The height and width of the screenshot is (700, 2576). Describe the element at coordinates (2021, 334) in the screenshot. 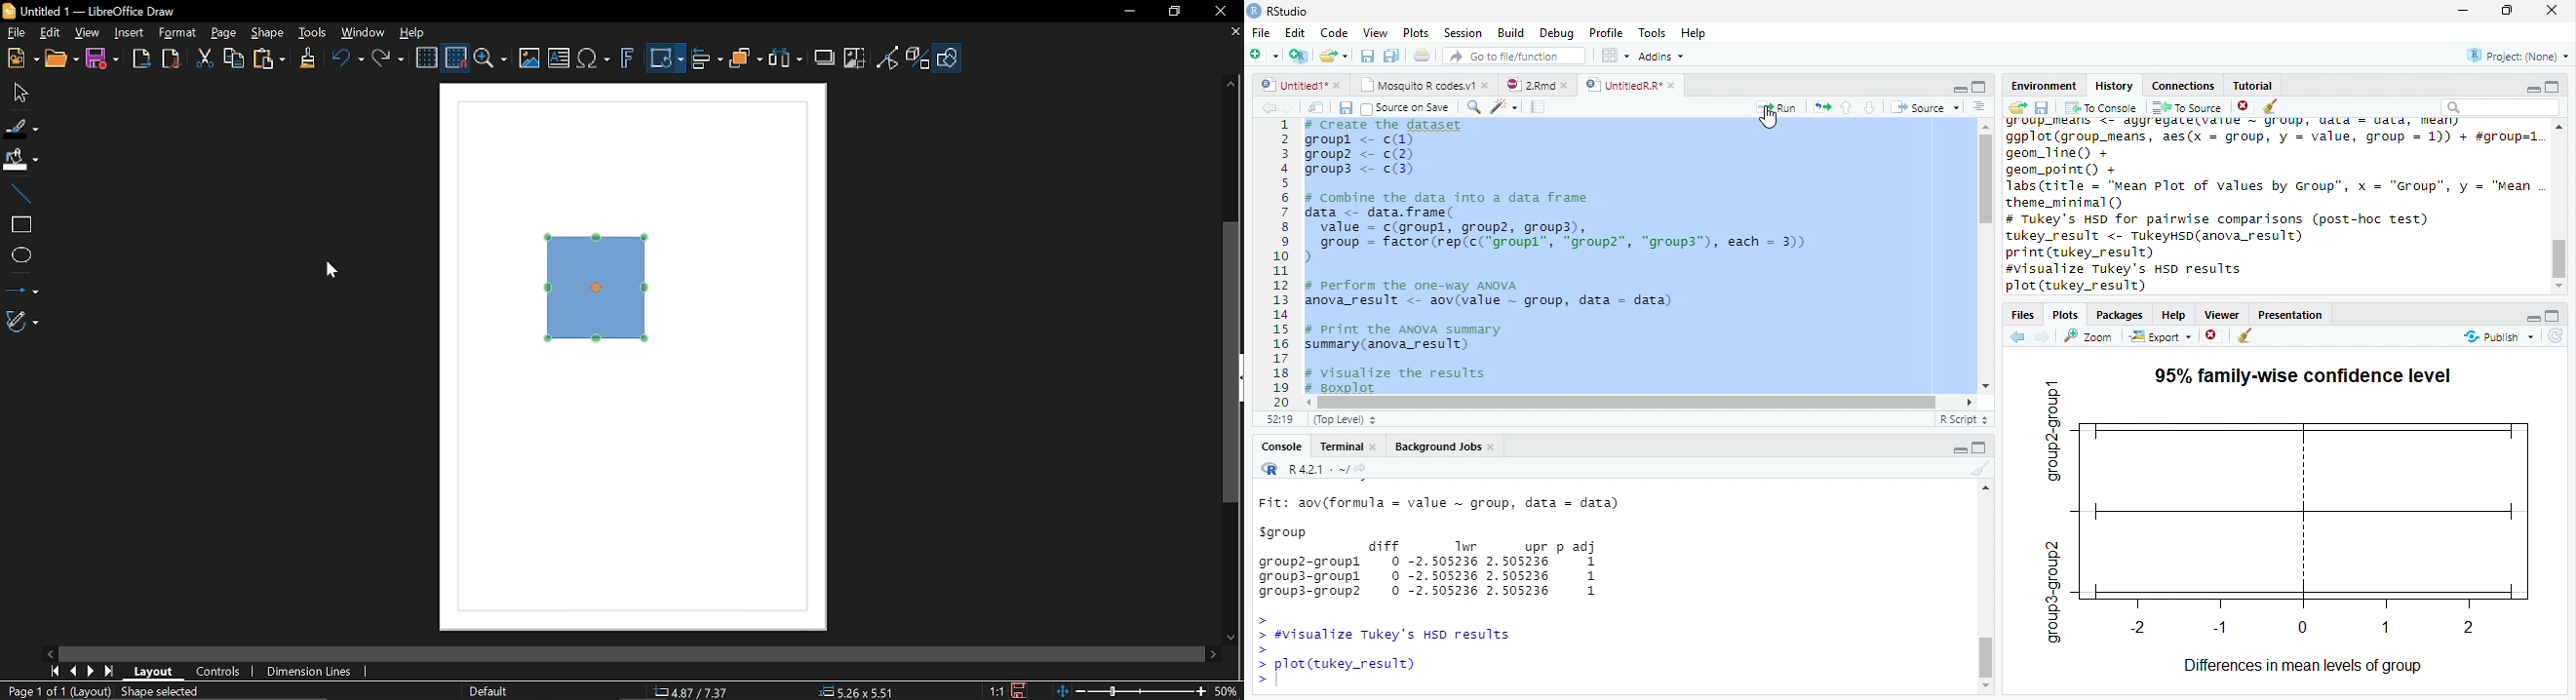

I see `back` at that location.